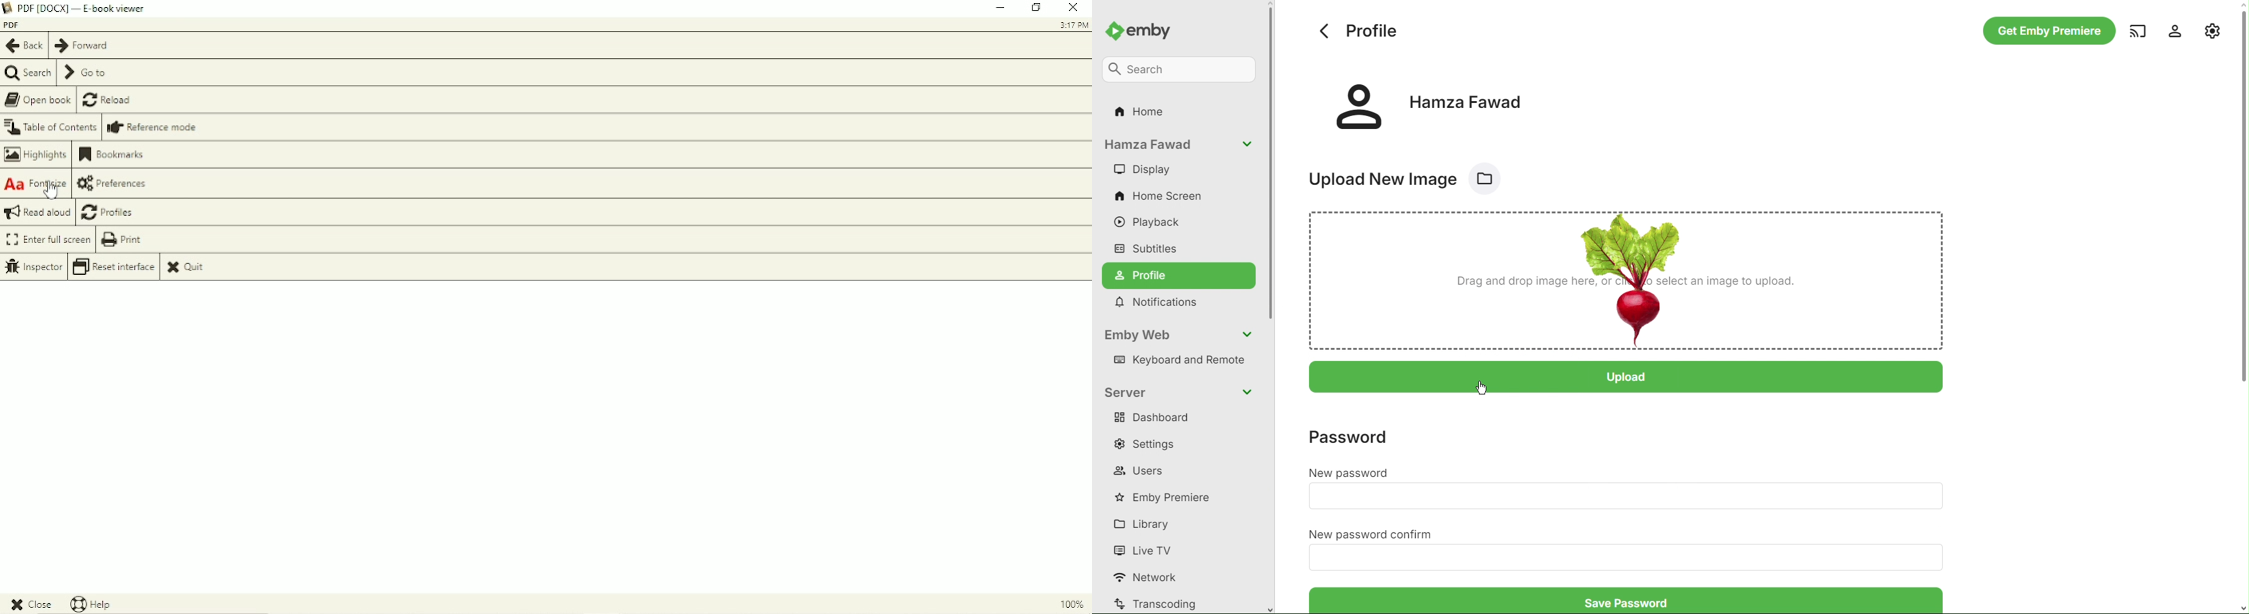 The image size is (2268, 616). Describe the element at coordinates (80, 46) in the screenshot. I see `Forward` at that location.